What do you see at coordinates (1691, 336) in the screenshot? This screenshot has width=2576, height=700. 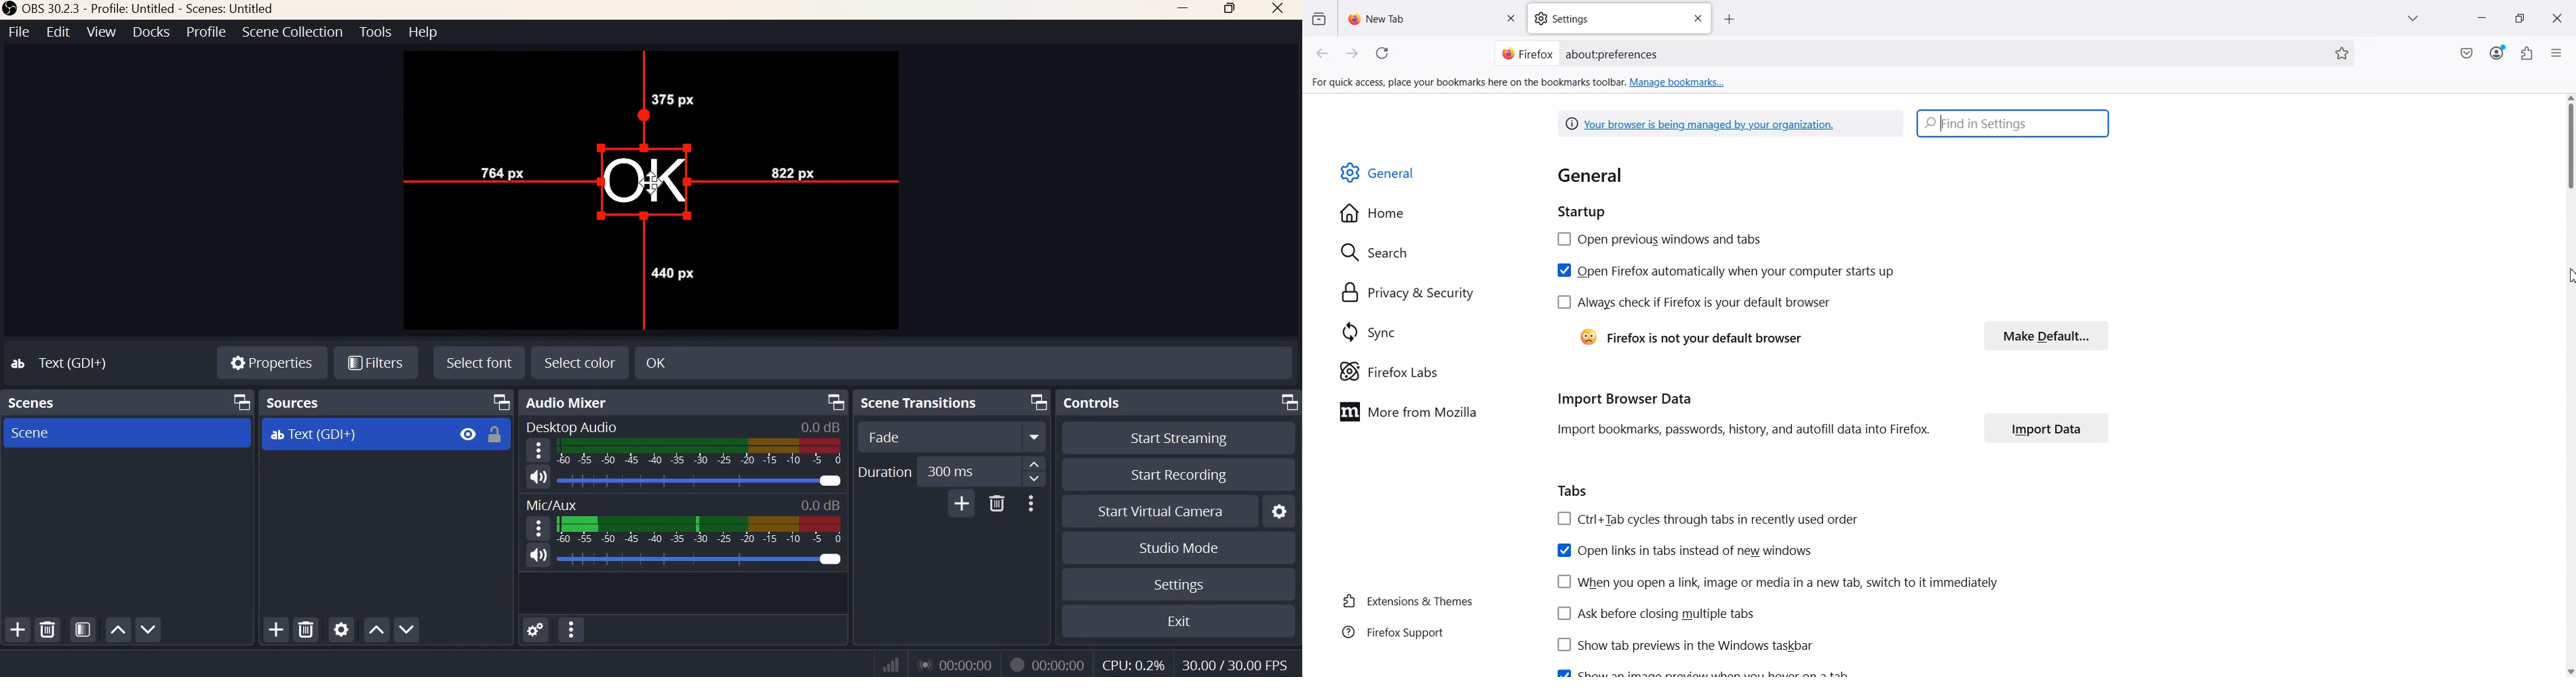 I see `[05] Firefox is not your default browser` at bounding box center [1691, 336].